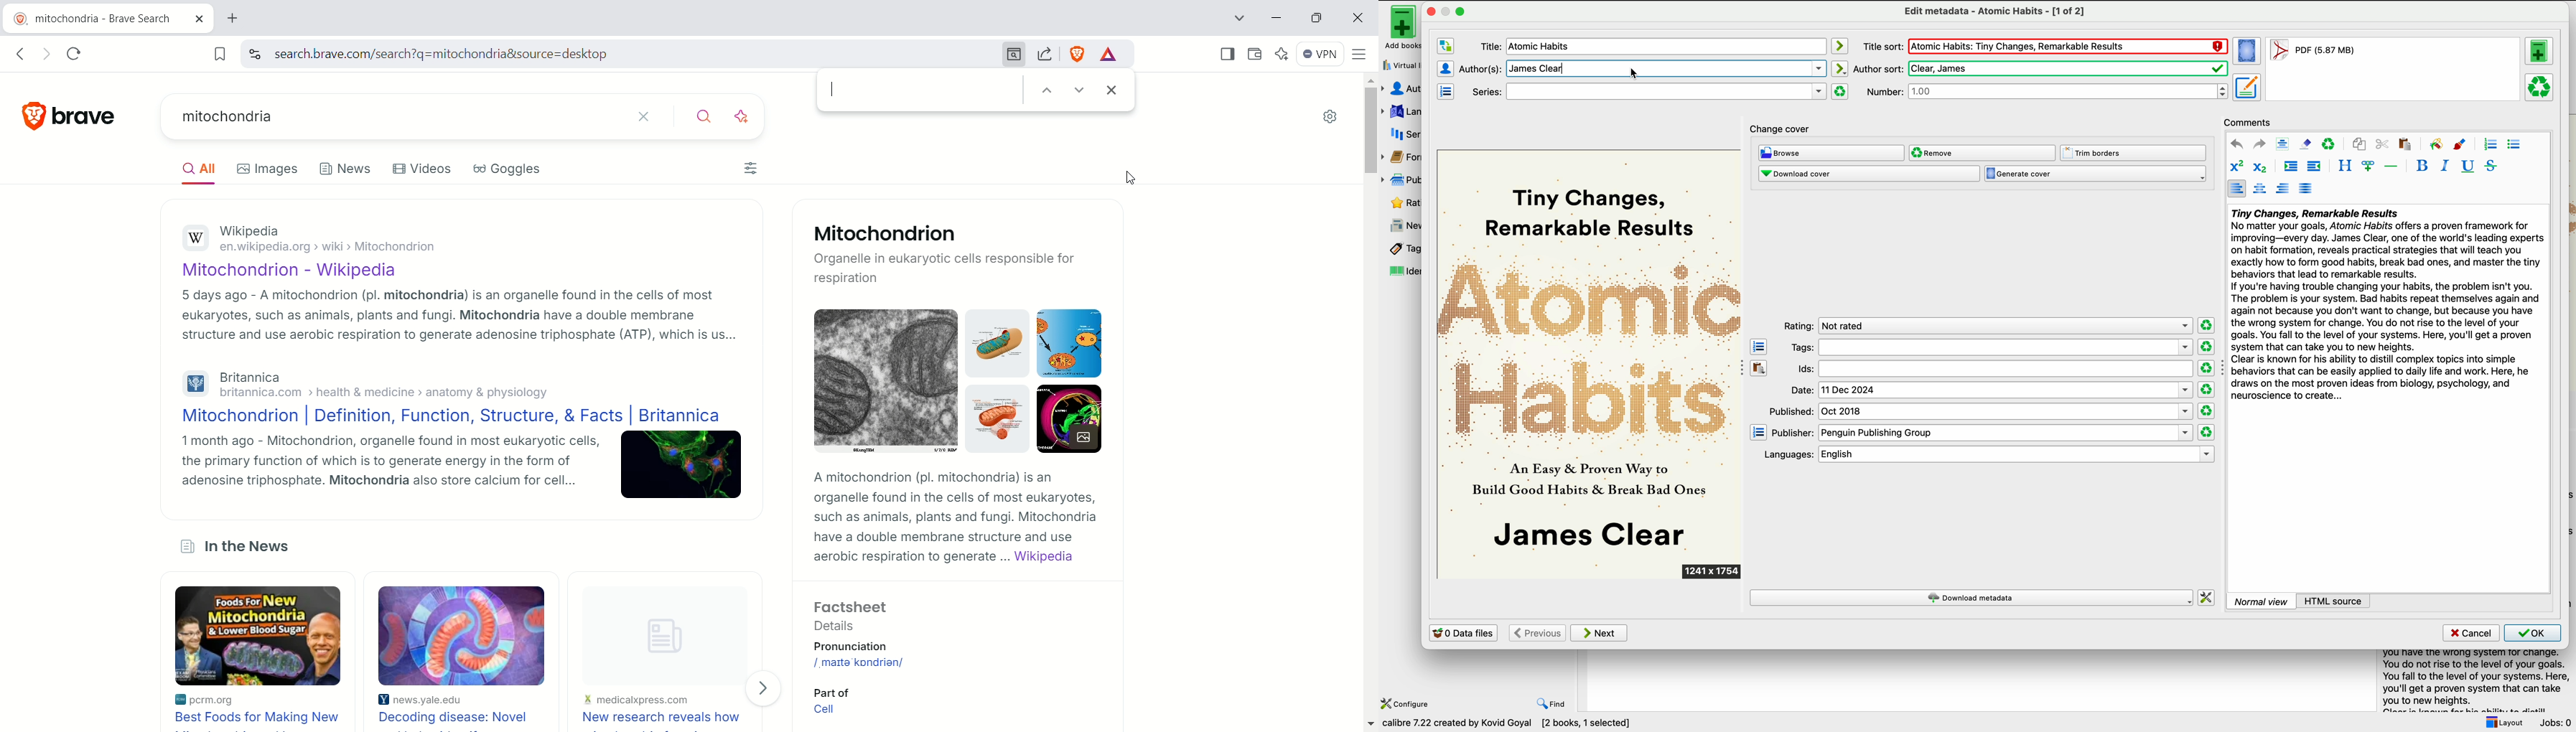 The height and width of the screenshot is (756, 2576). What do you see at coordinates (1759, 346) in the screenshot?
I see `open the tag editor` at bounding box center [1759, 346].